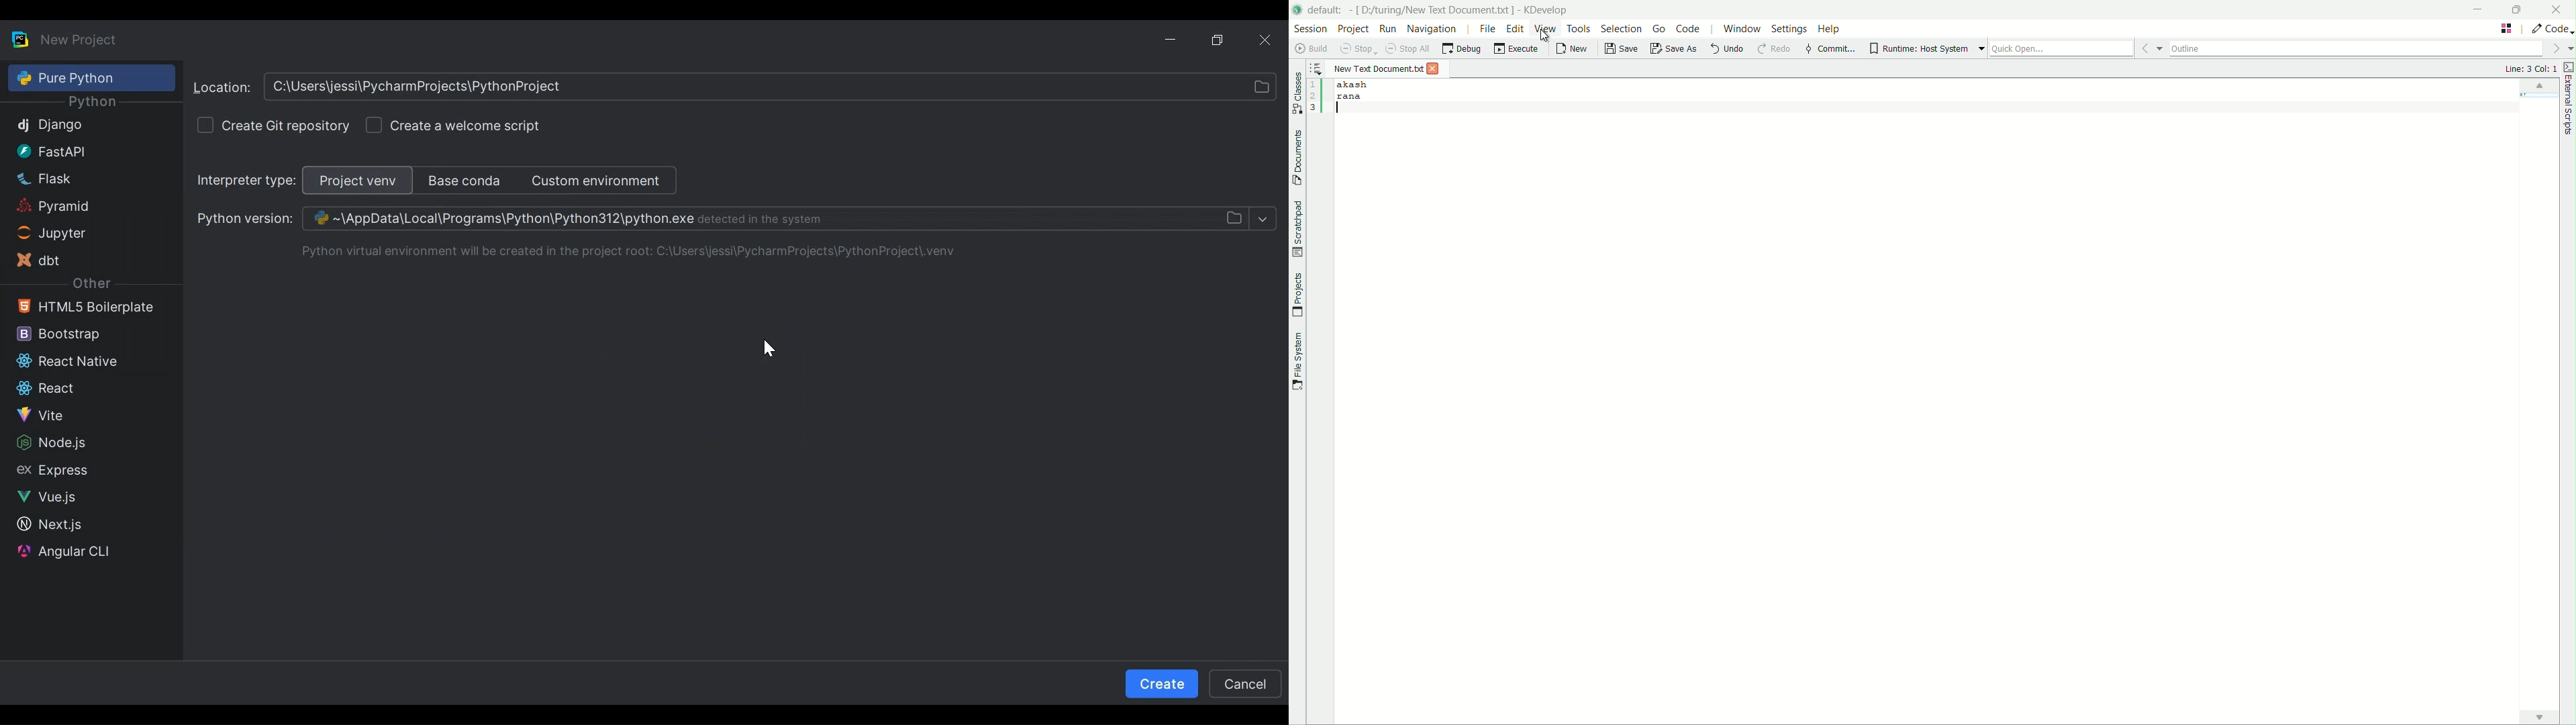  What do you see at coordinates (1265, 39) in the screenshot?
I see `Close` at bounding box center [1265, 39].